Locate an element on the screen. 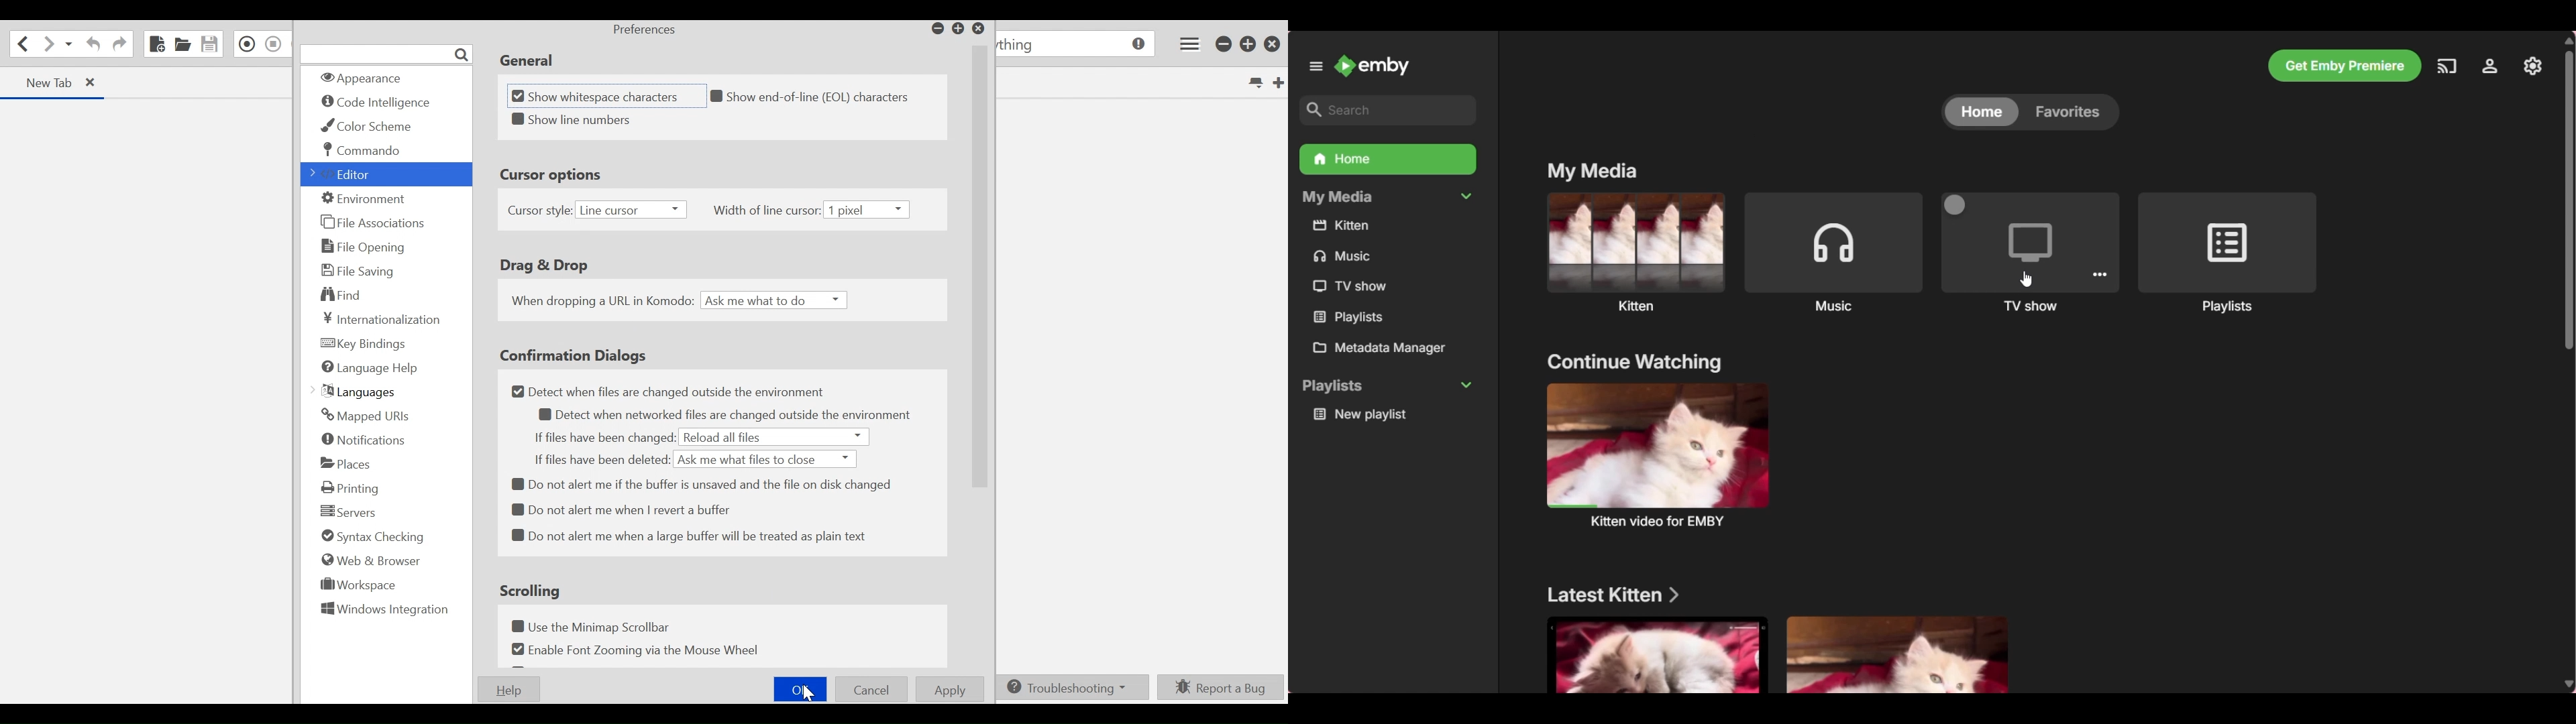  Quick slide to top is located at coordinates (2567, 41).